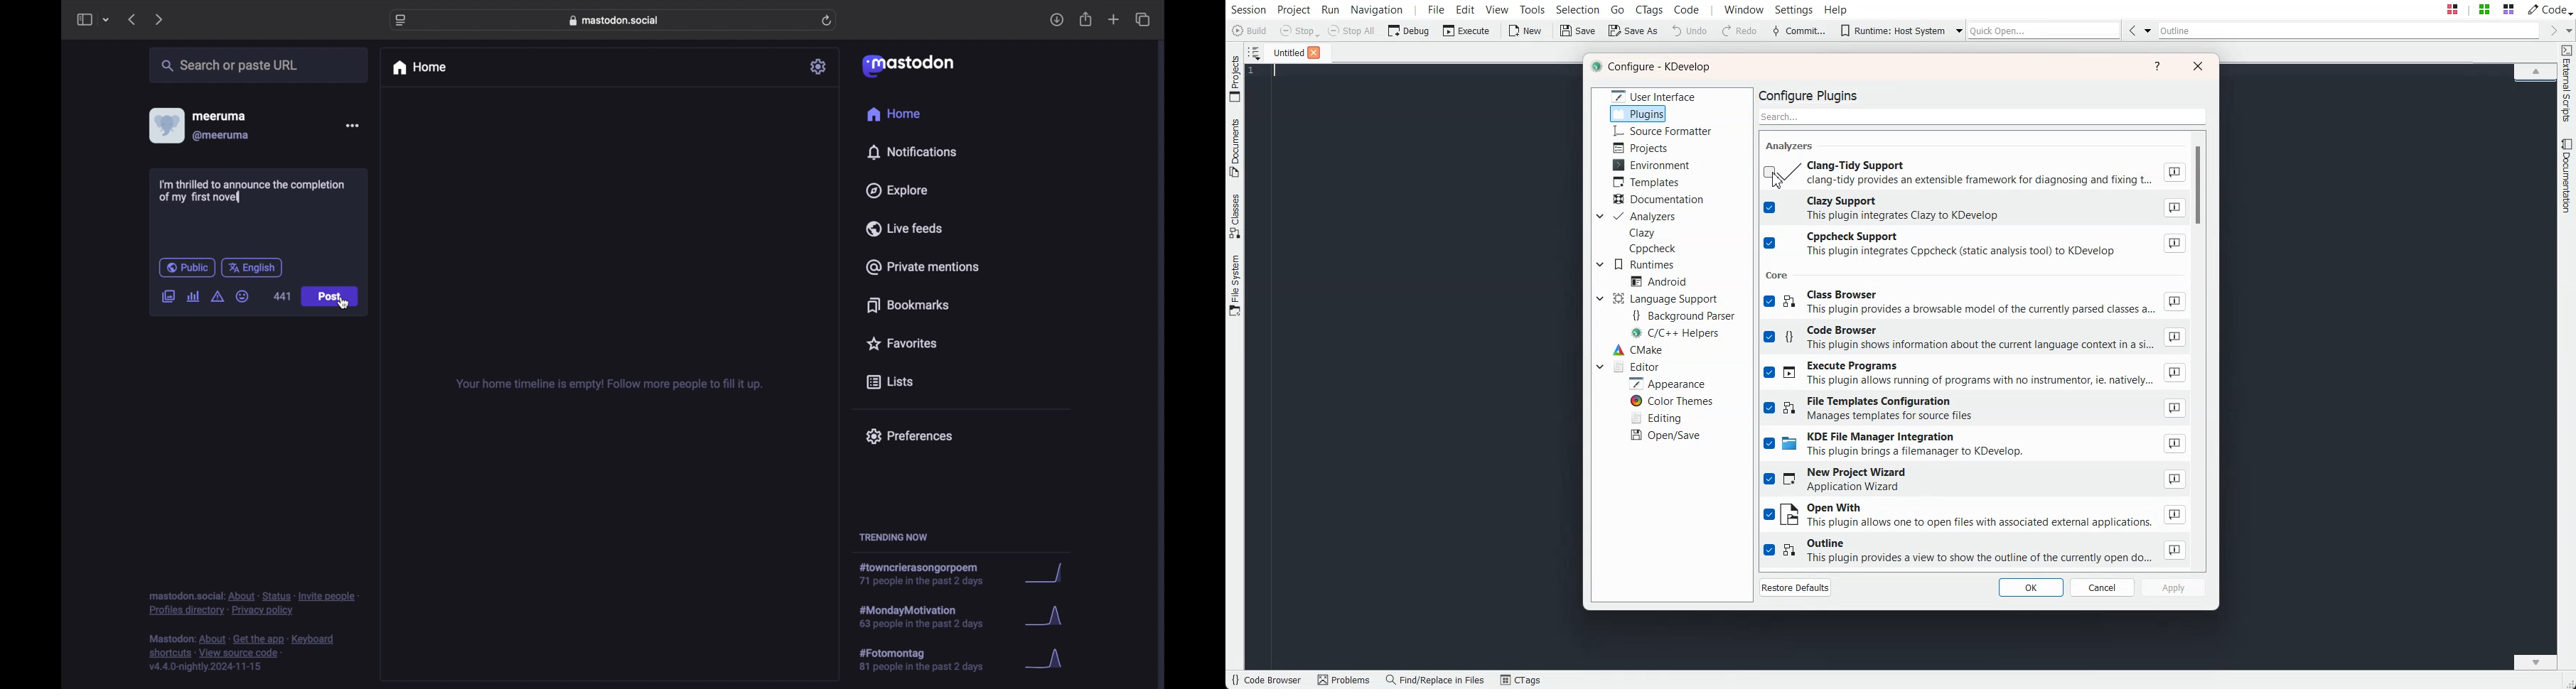  What do you see at coordinates (893, 537) in the screenshot?
I see `trending now` at bounding box center [893, 537].